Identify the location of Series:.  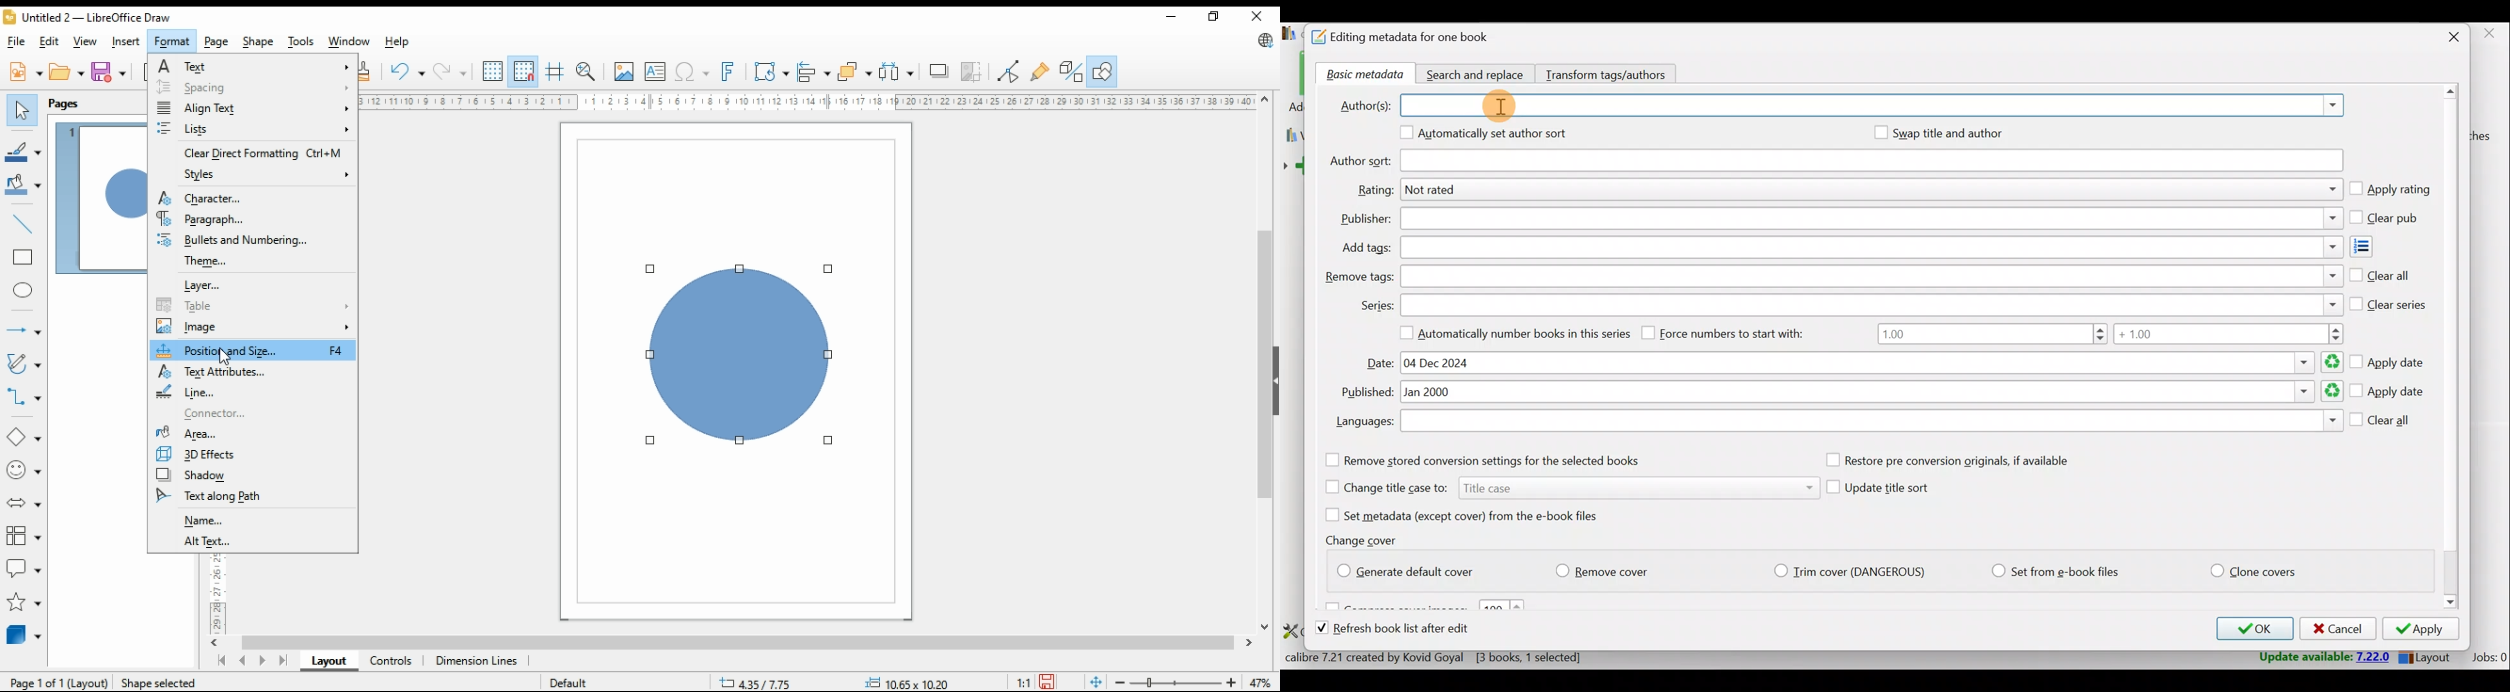
(1376, 306).